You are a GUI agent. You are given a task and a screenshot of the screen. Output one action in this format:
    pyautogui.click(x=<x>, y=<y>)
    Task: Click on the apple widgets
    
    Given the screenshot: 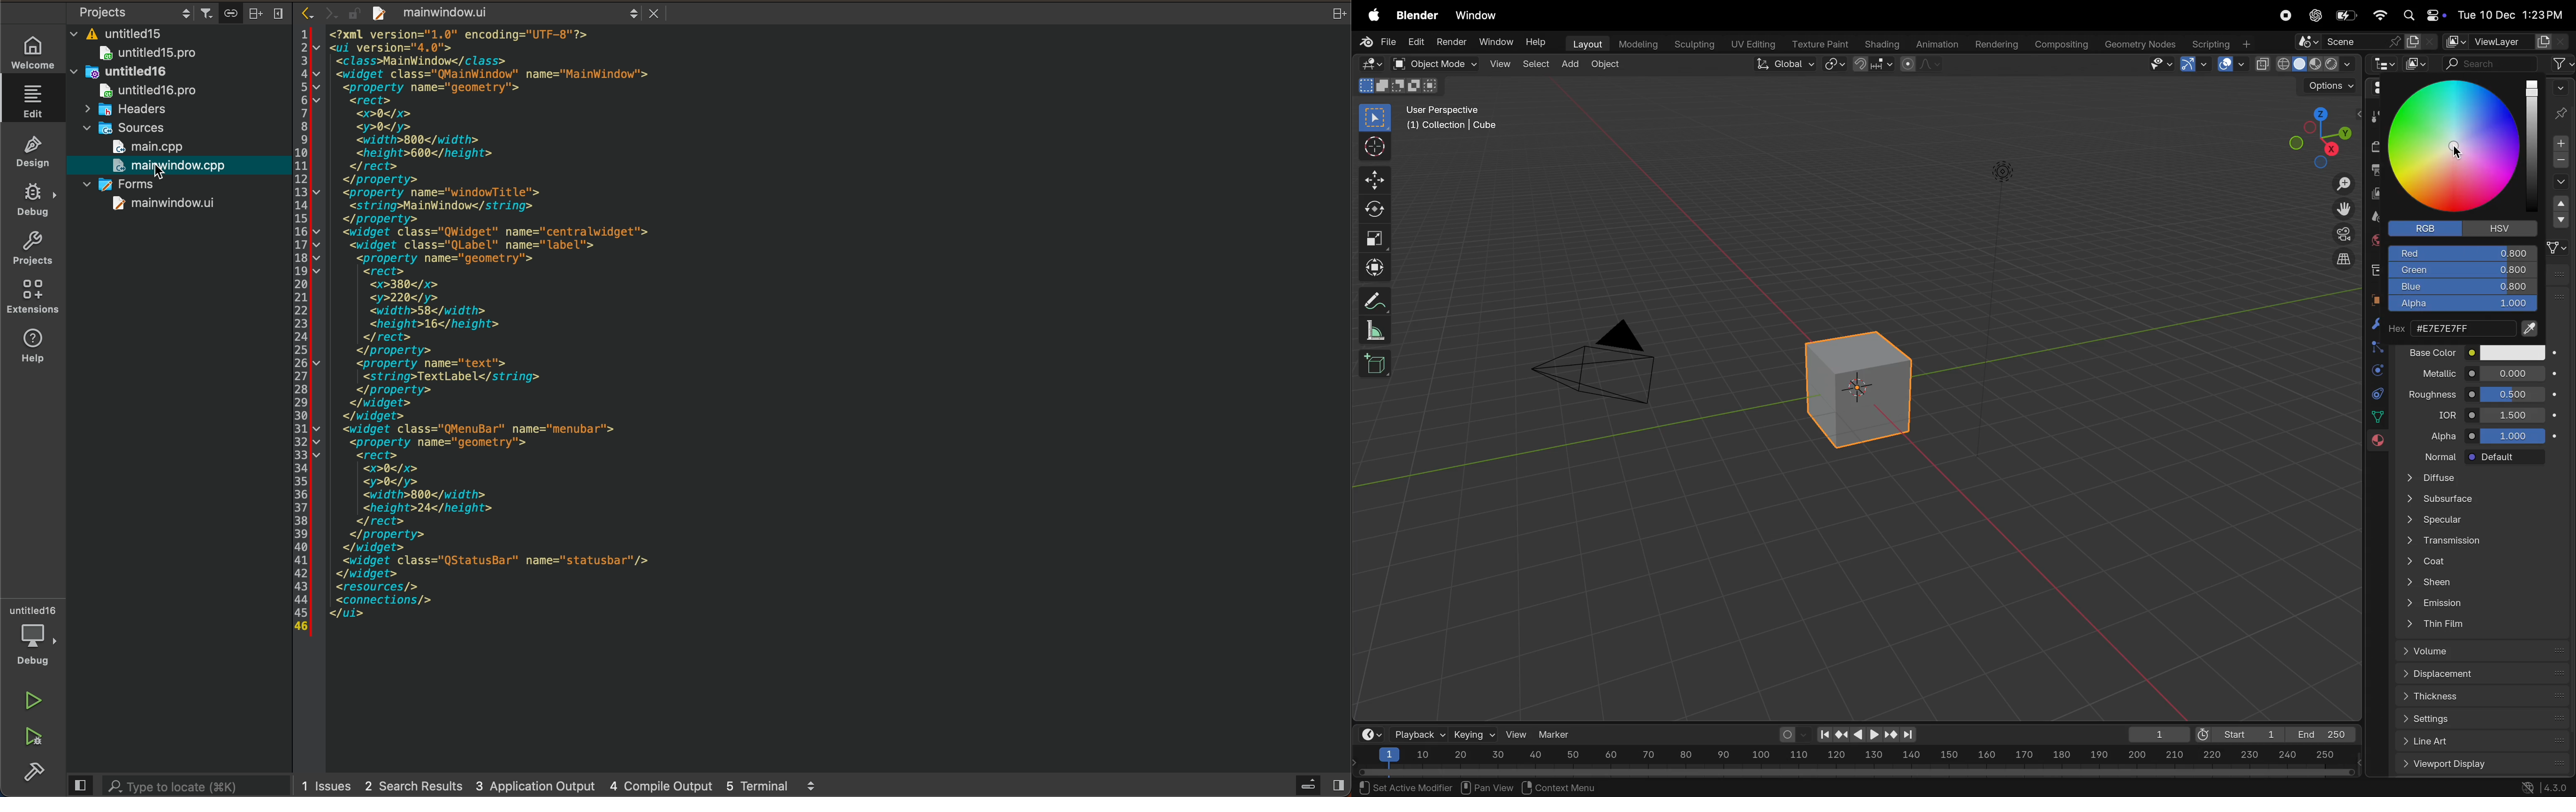 What is the action you would take?
    pyautogui.click(x=2422, y=15)
    